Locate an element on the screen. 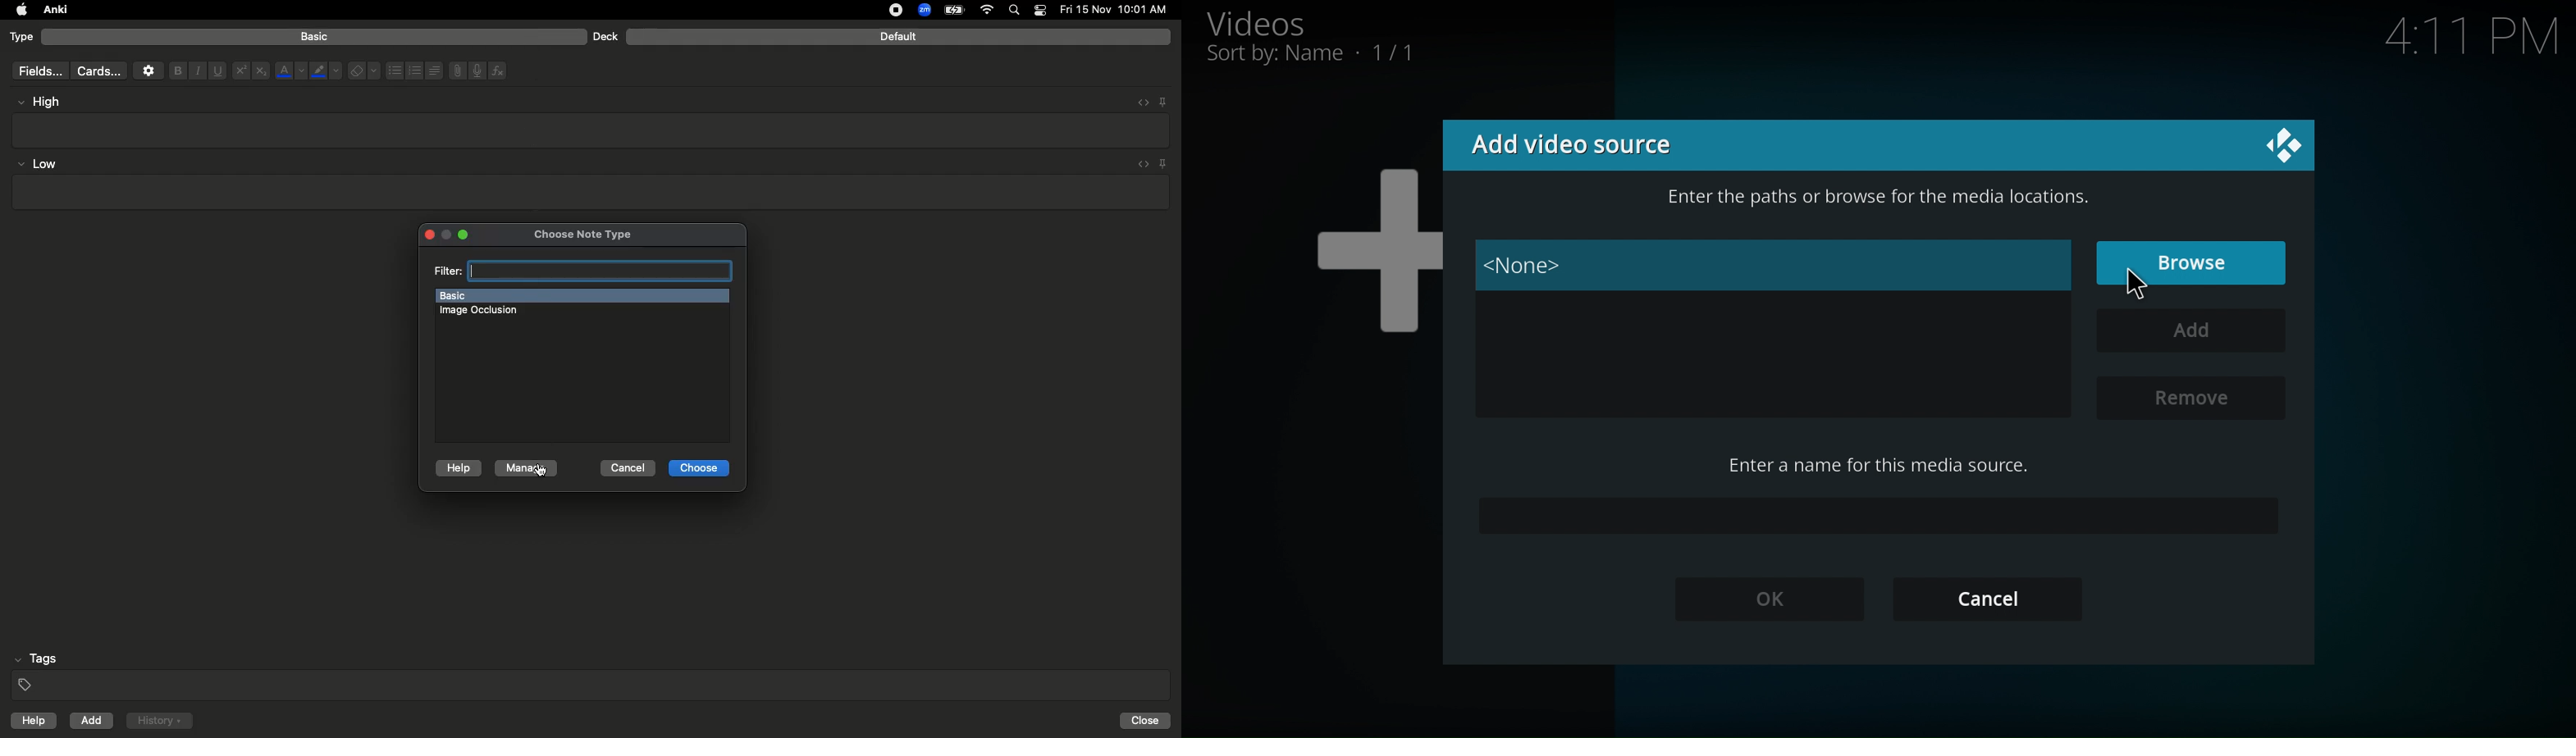 Image resolution: width=2576 pixels, height=756 pixels. Function is located at coordinates (499, 71).